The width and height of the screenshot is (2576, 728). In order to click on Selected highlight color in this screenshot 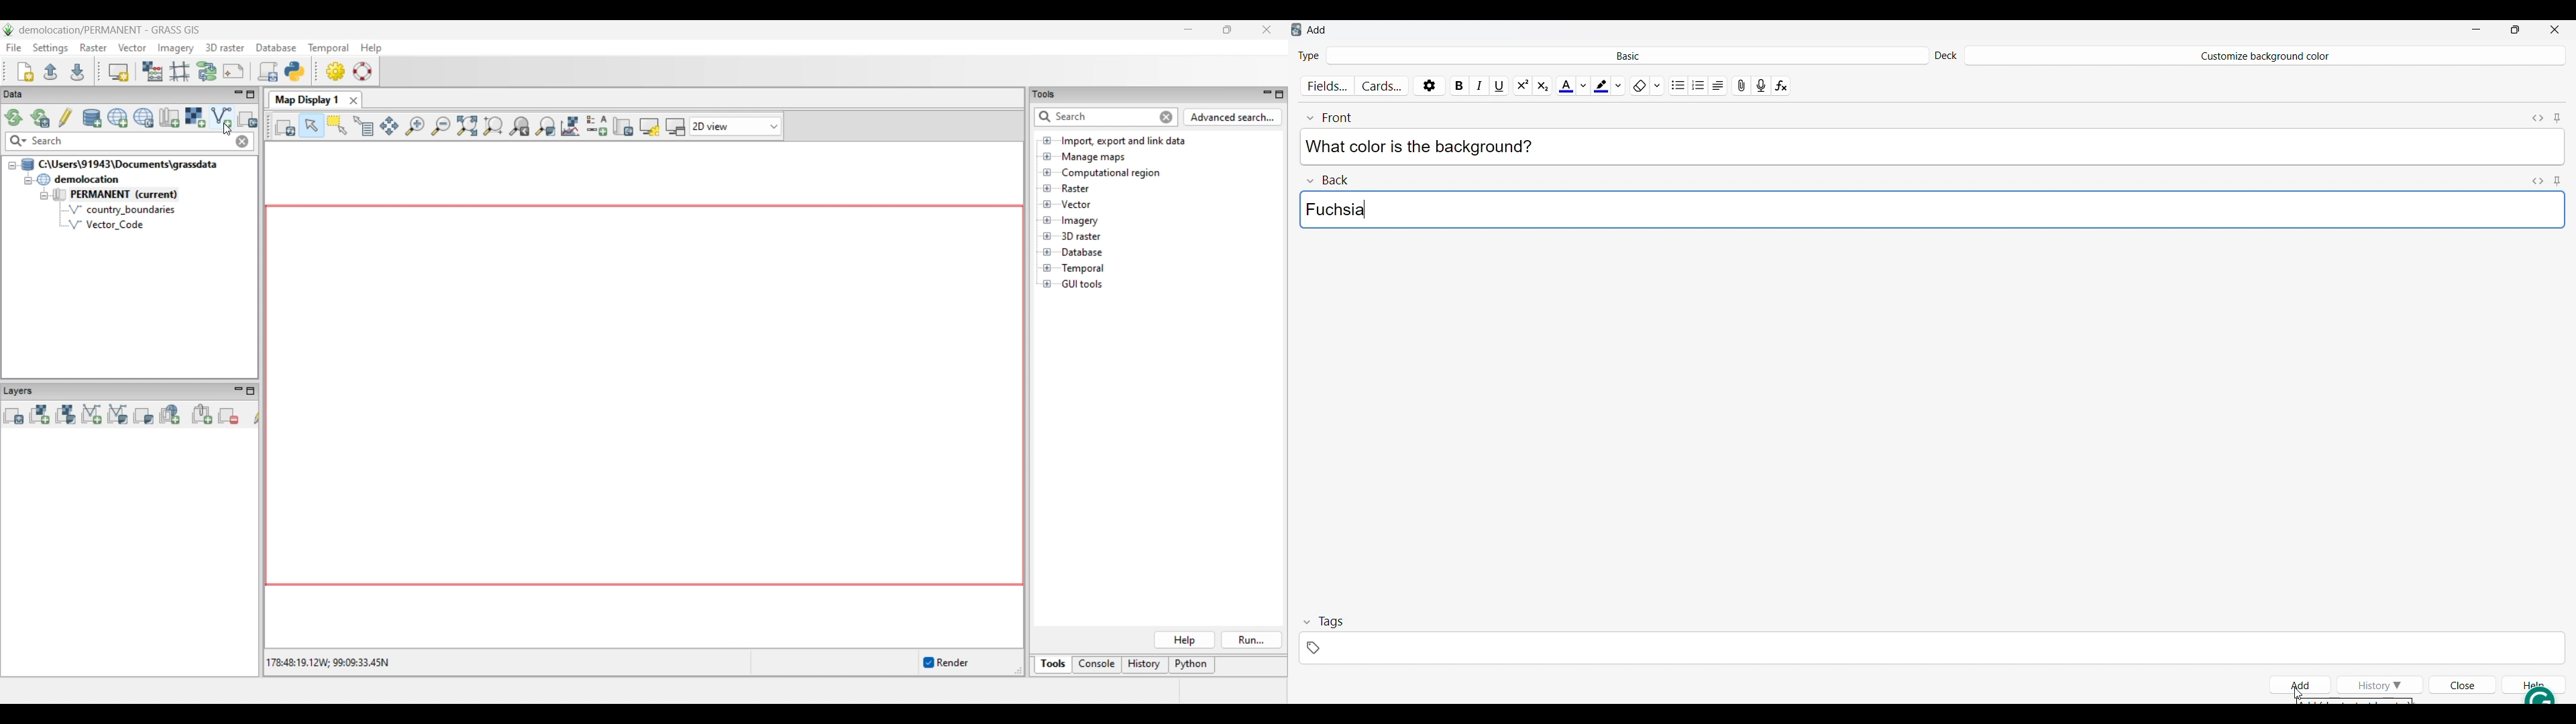, I will do `click(1601, 83)`.